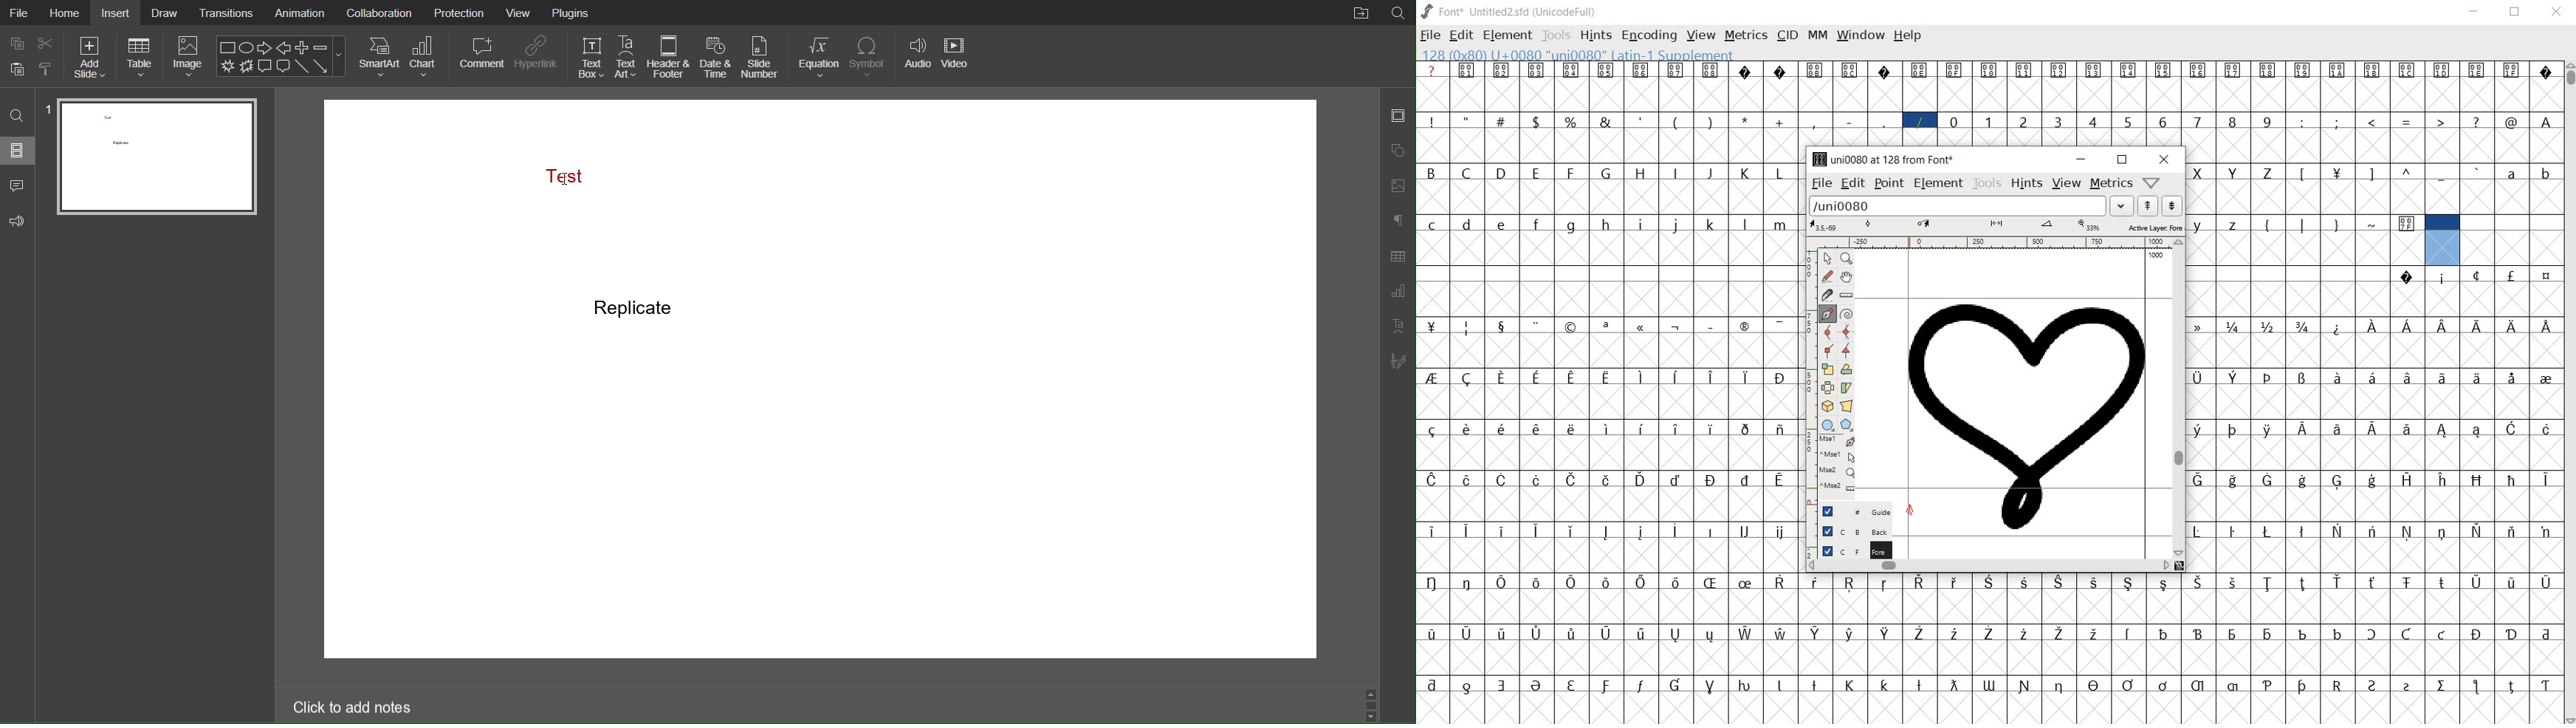 This screenshot has height=728, width=2576. What do you see at coordinates (2337, 226) in the screenshot?
I see `glyph` at bounding box center [2337, 226].